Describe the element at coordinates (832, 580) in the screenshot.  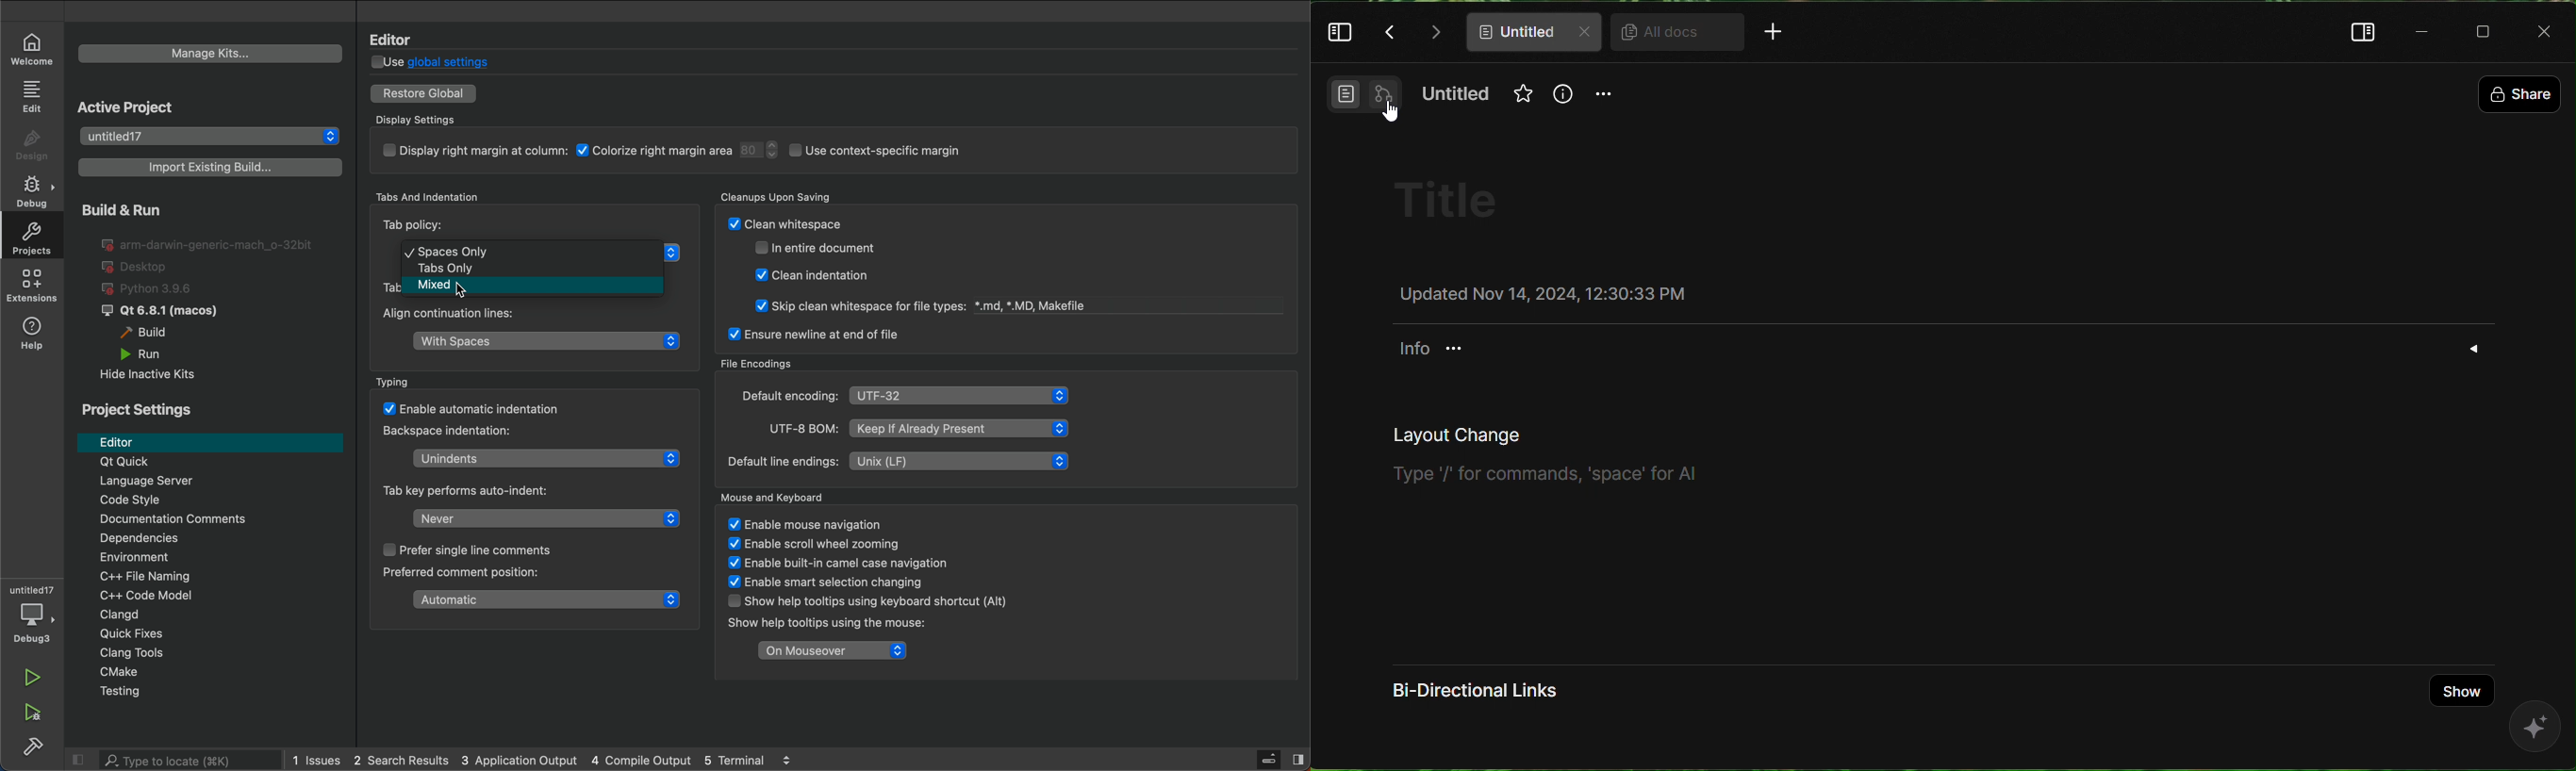
I see `enable ` at that location.